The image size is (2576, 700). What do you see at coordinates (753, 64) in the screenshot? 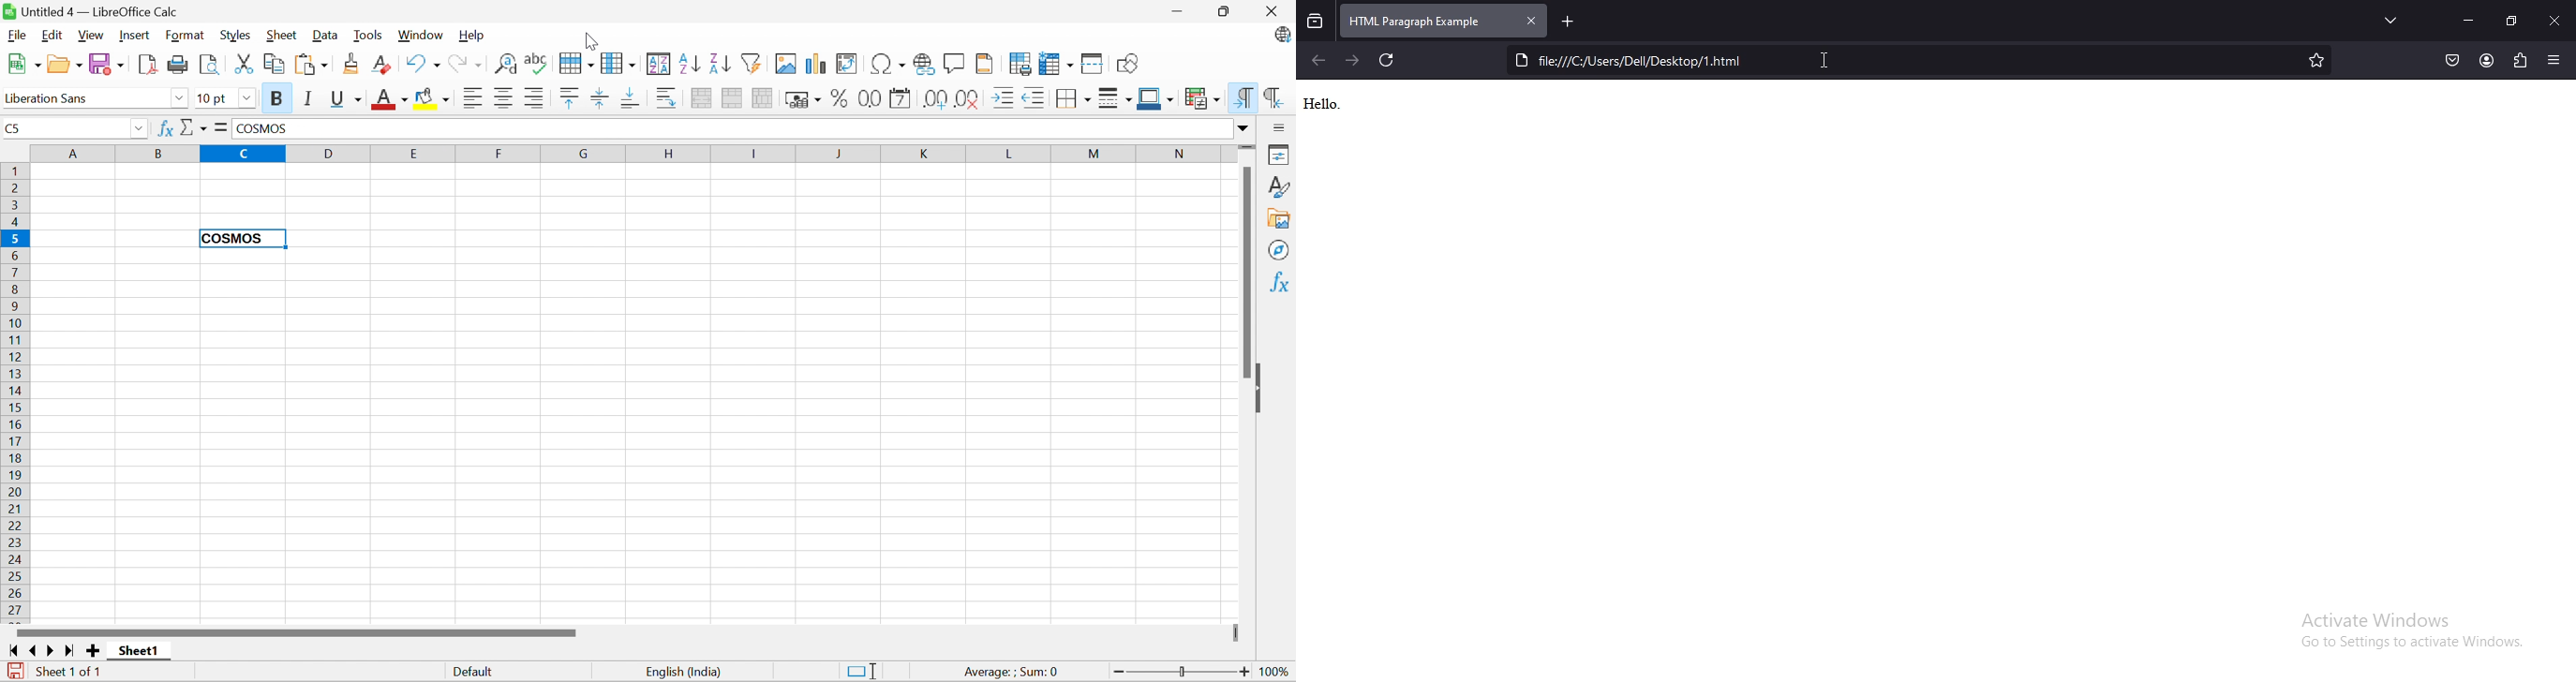
I see `AutoFilter` at bounding box center [753, 64].